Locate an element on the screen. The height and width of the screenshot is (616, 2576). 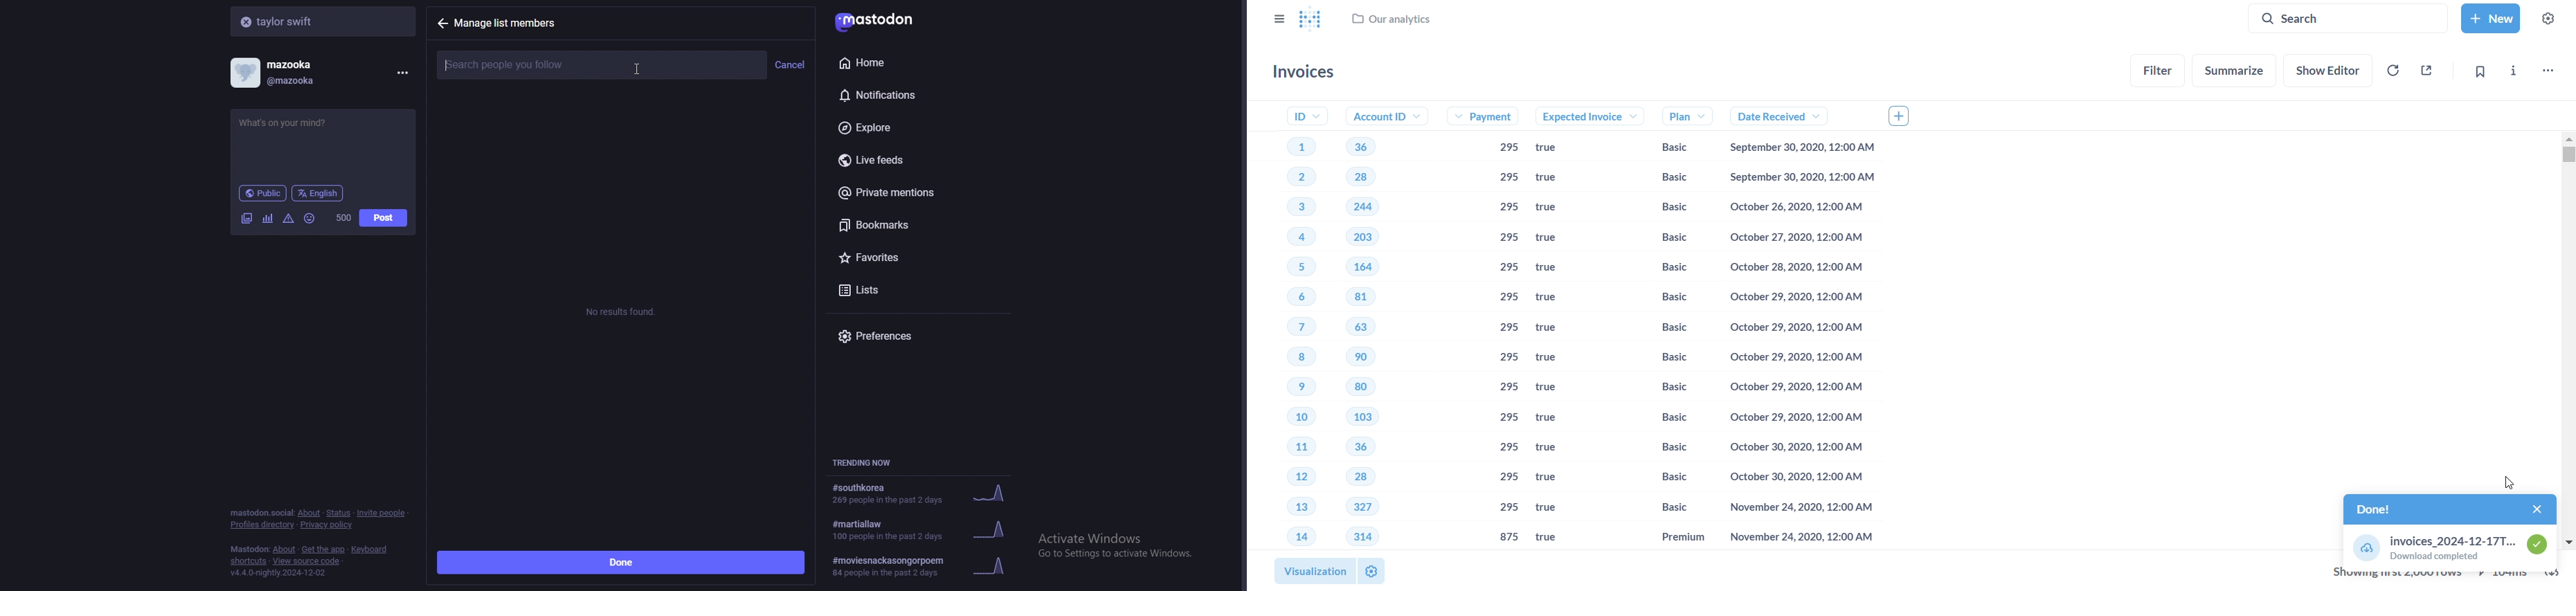
trending is located at coordinates (926, 566).